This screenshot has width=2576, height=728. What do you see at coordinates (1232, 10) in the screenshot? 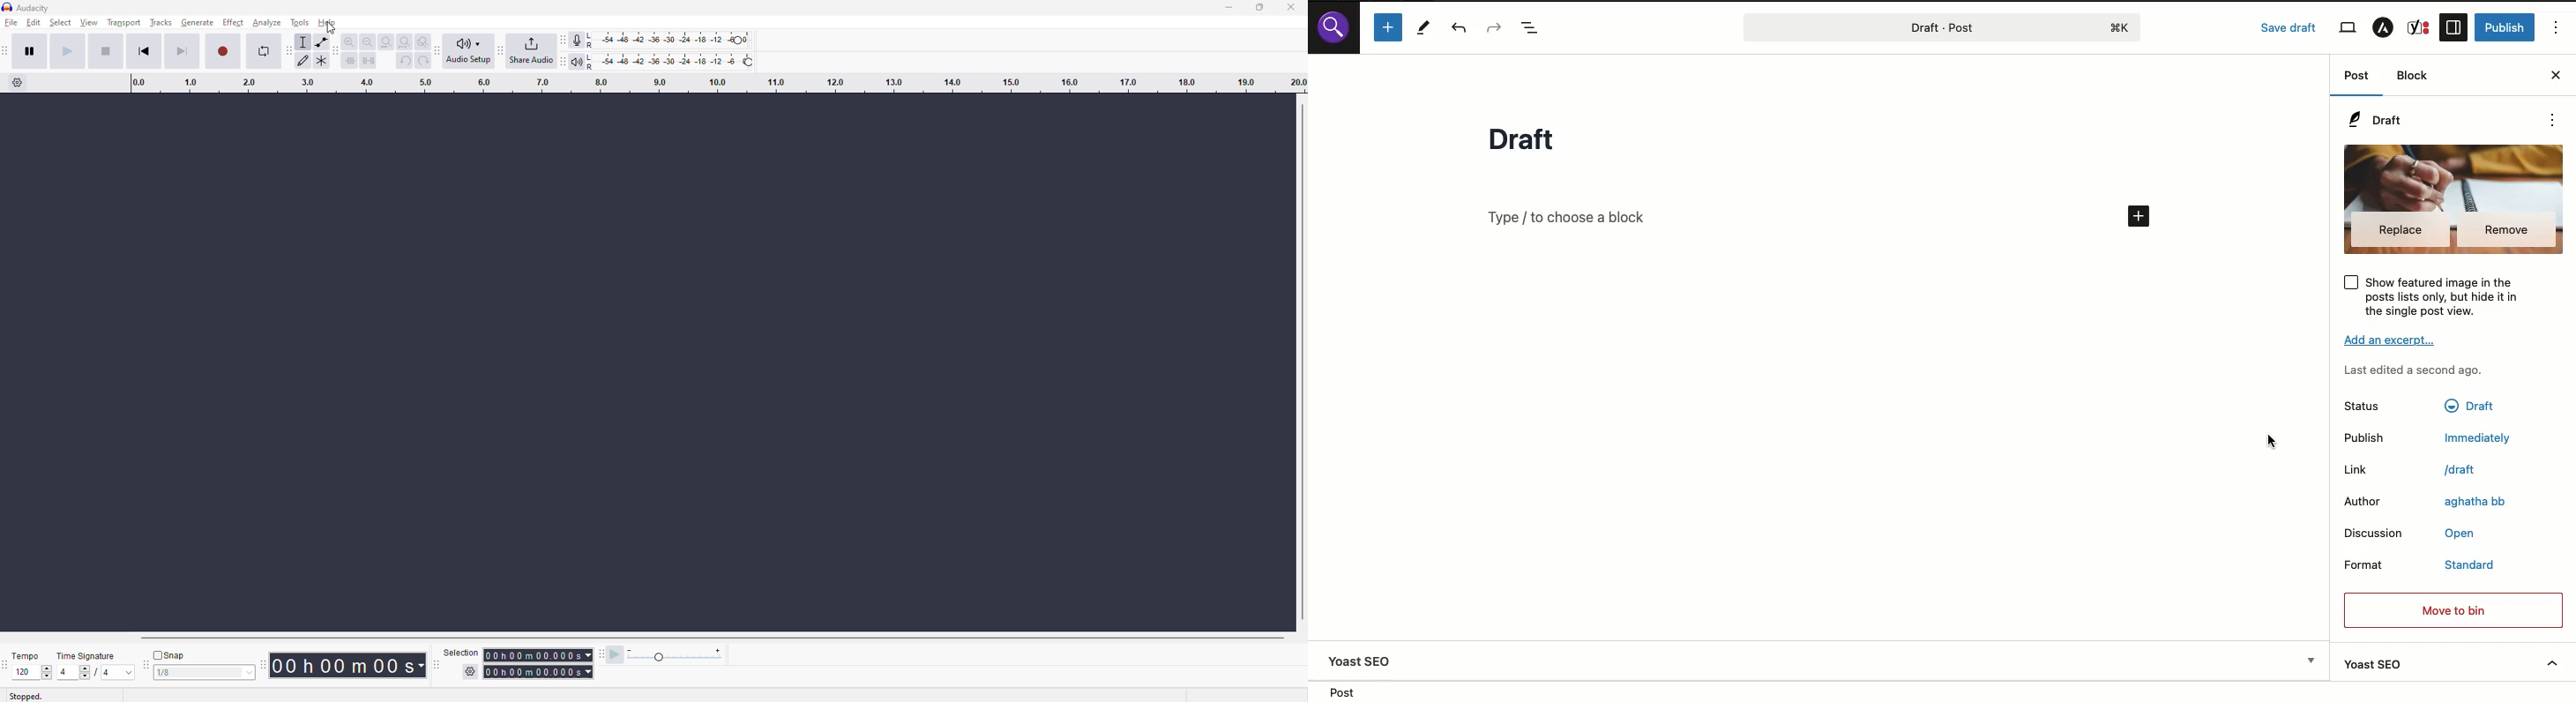
I see `minimize` at bounding box center [1232, 10].